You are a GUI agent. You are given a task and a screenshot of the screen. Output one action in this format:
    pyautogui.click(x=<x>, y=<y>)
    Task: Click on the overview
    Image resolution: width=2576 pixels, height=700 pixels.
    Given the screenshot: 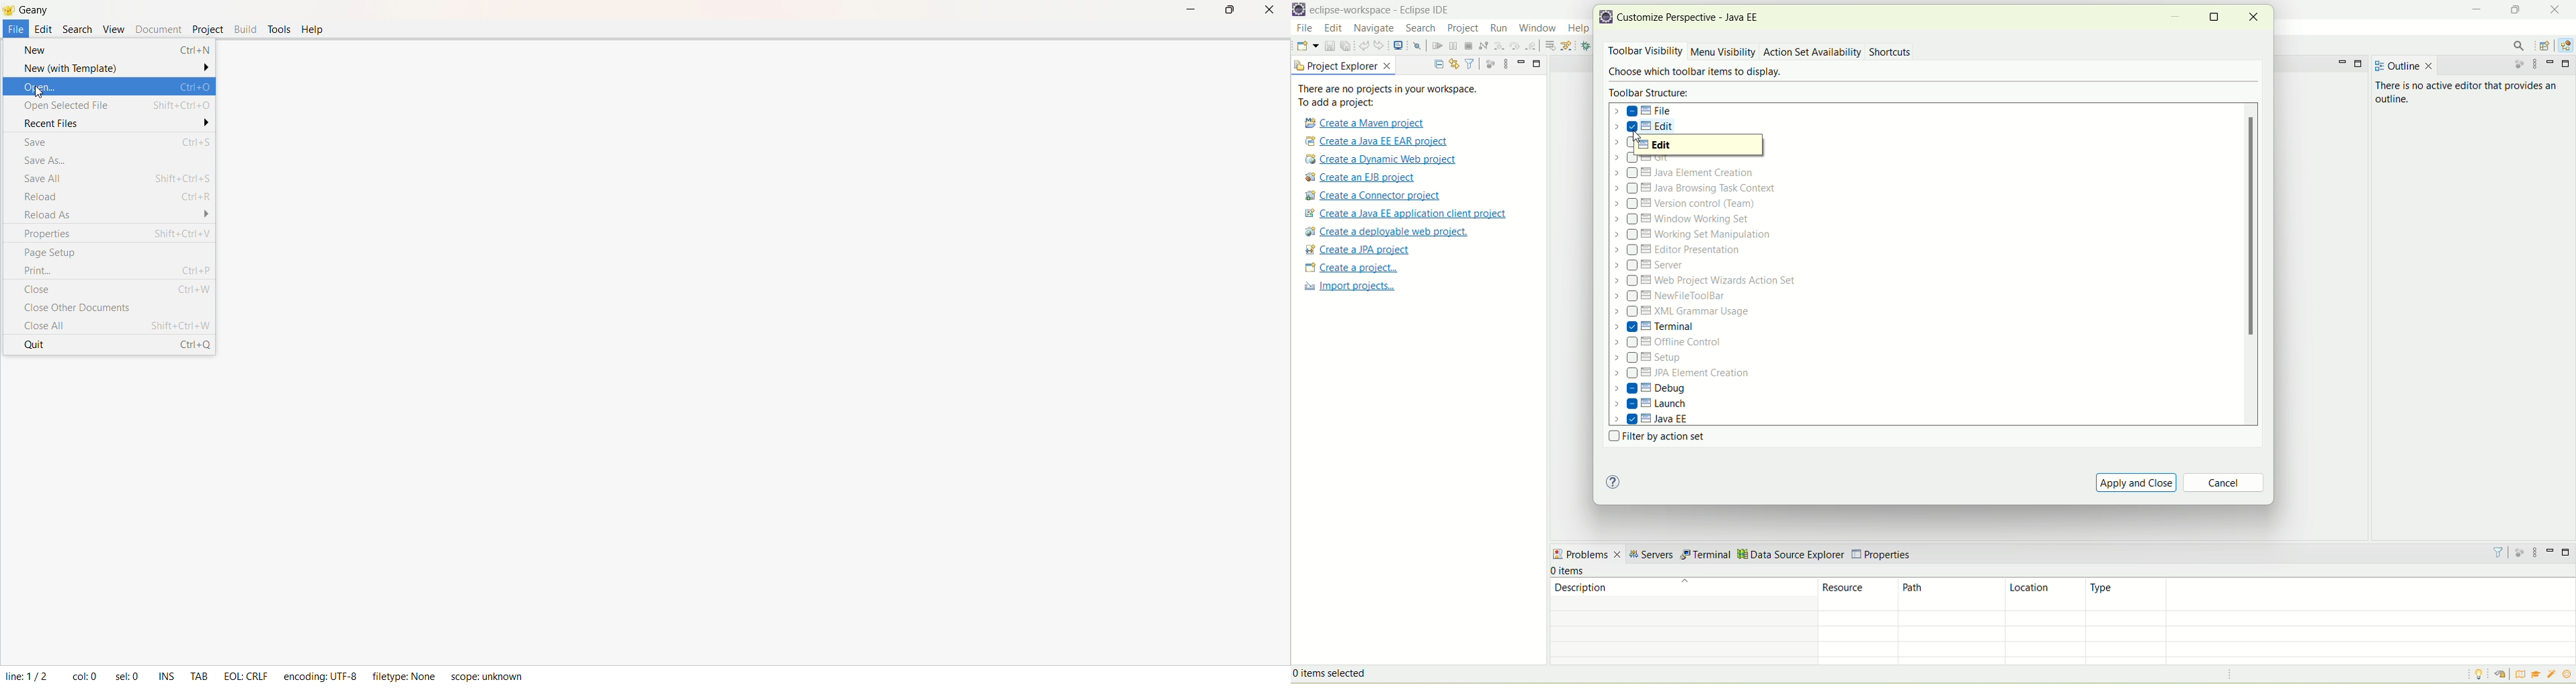 What is the action you would take?
    pyautogui.click(x=2523, y=675)
    